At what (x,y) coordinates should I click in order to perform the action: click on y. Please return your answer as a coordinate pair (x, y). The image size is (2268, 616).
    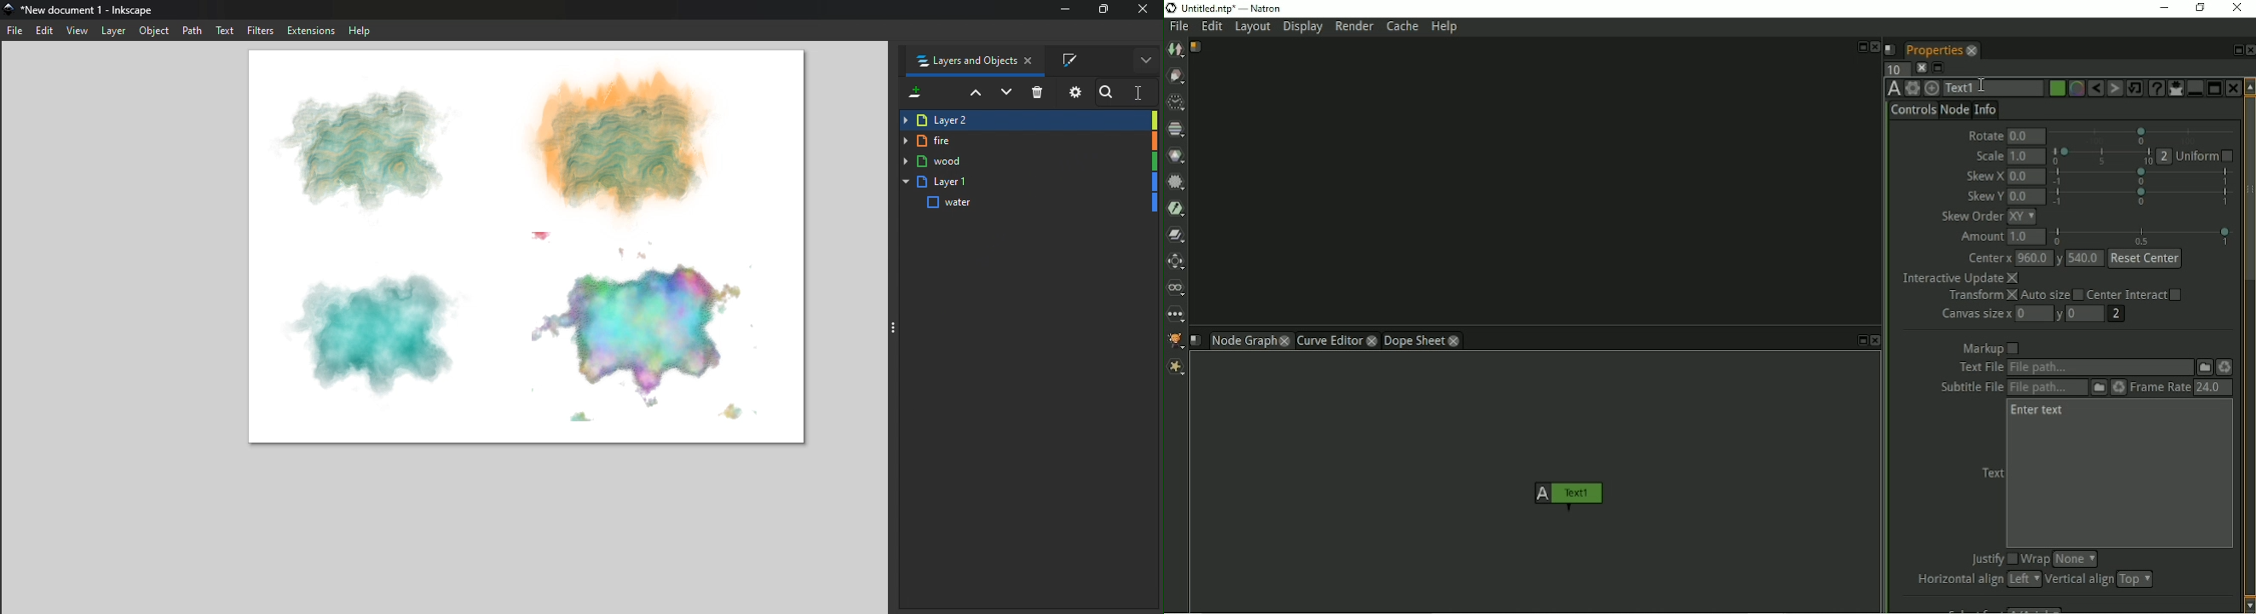
    Looking at the image, I should click on (2060, 258).